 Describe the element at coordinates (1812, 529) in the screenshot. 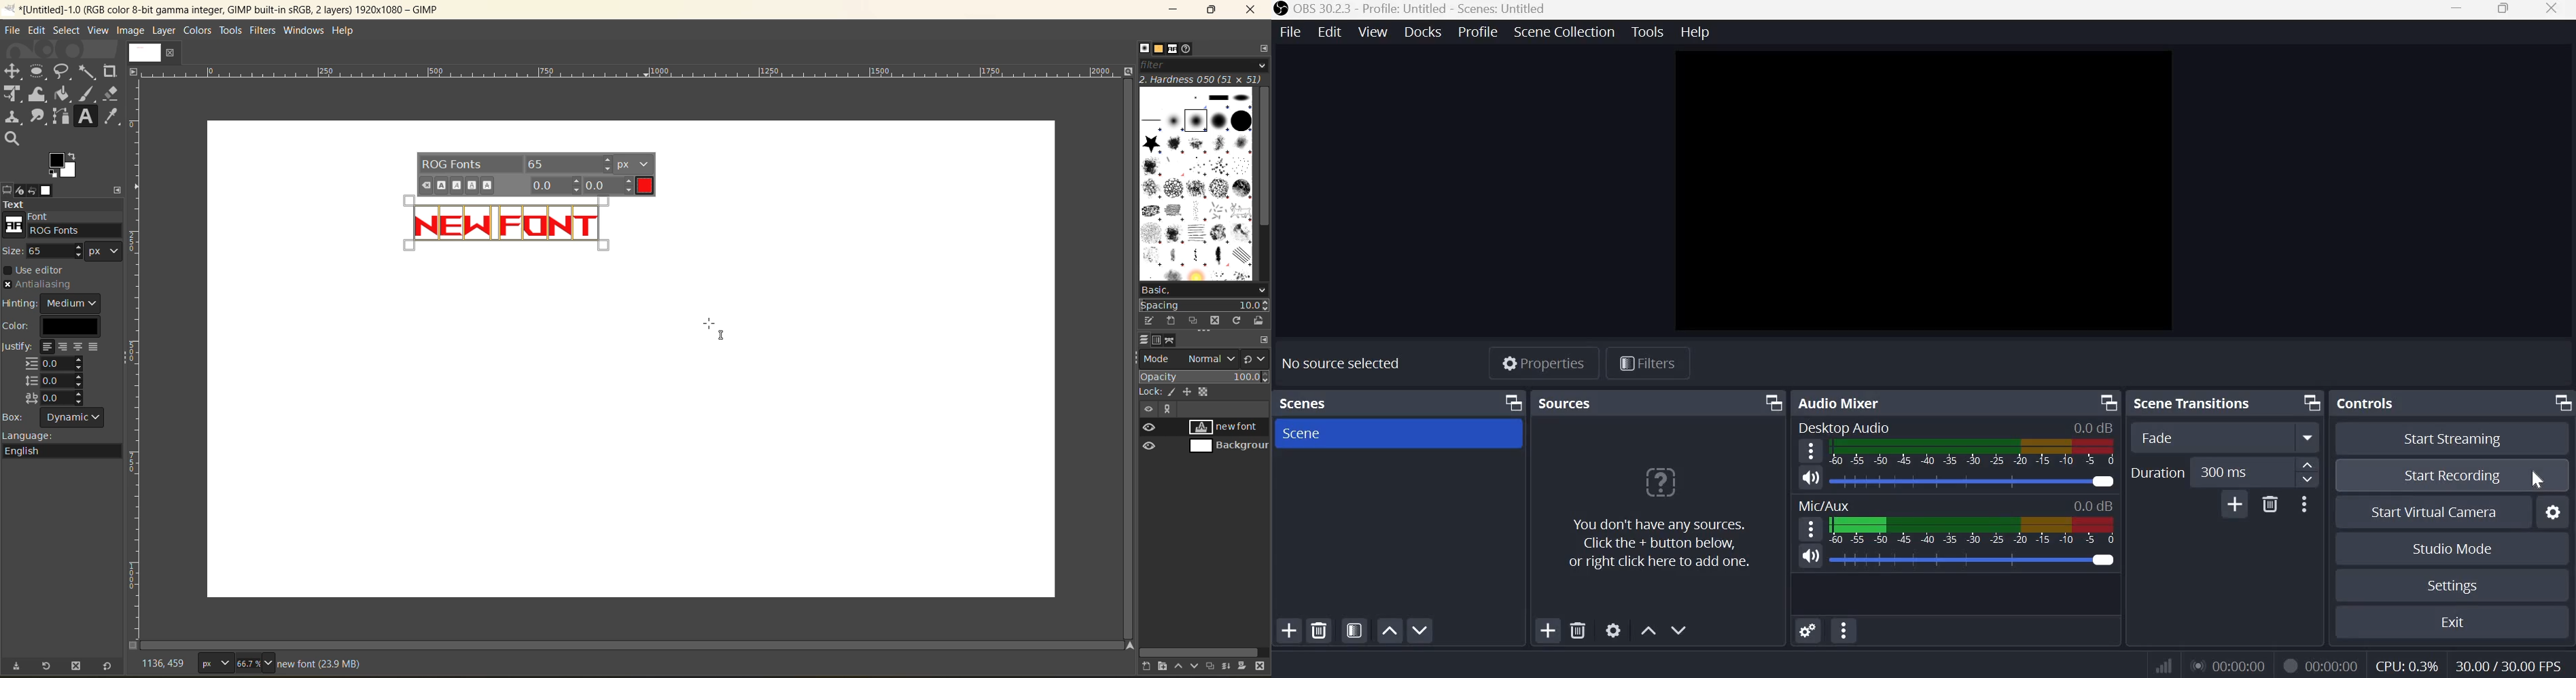

I see `Hamburger icon` at that location.